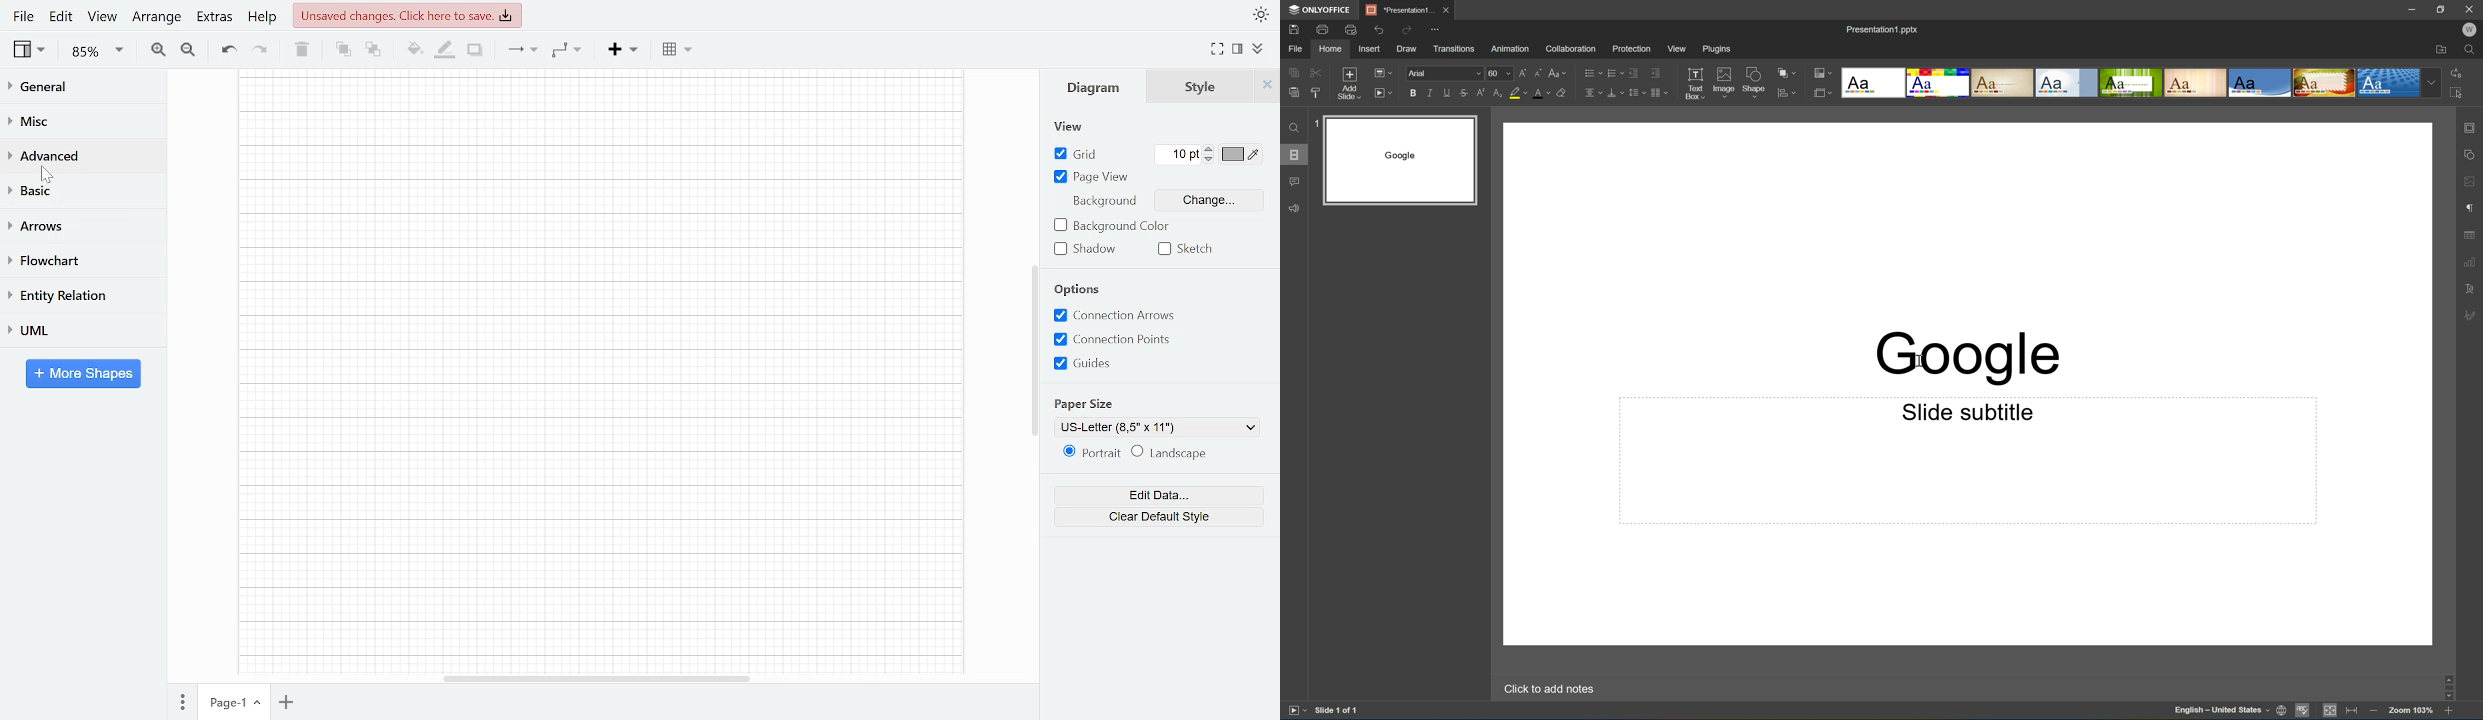  Describe the element at coordinates (1540, 73) in the screenshot. I see `Decrement font size` at that location.